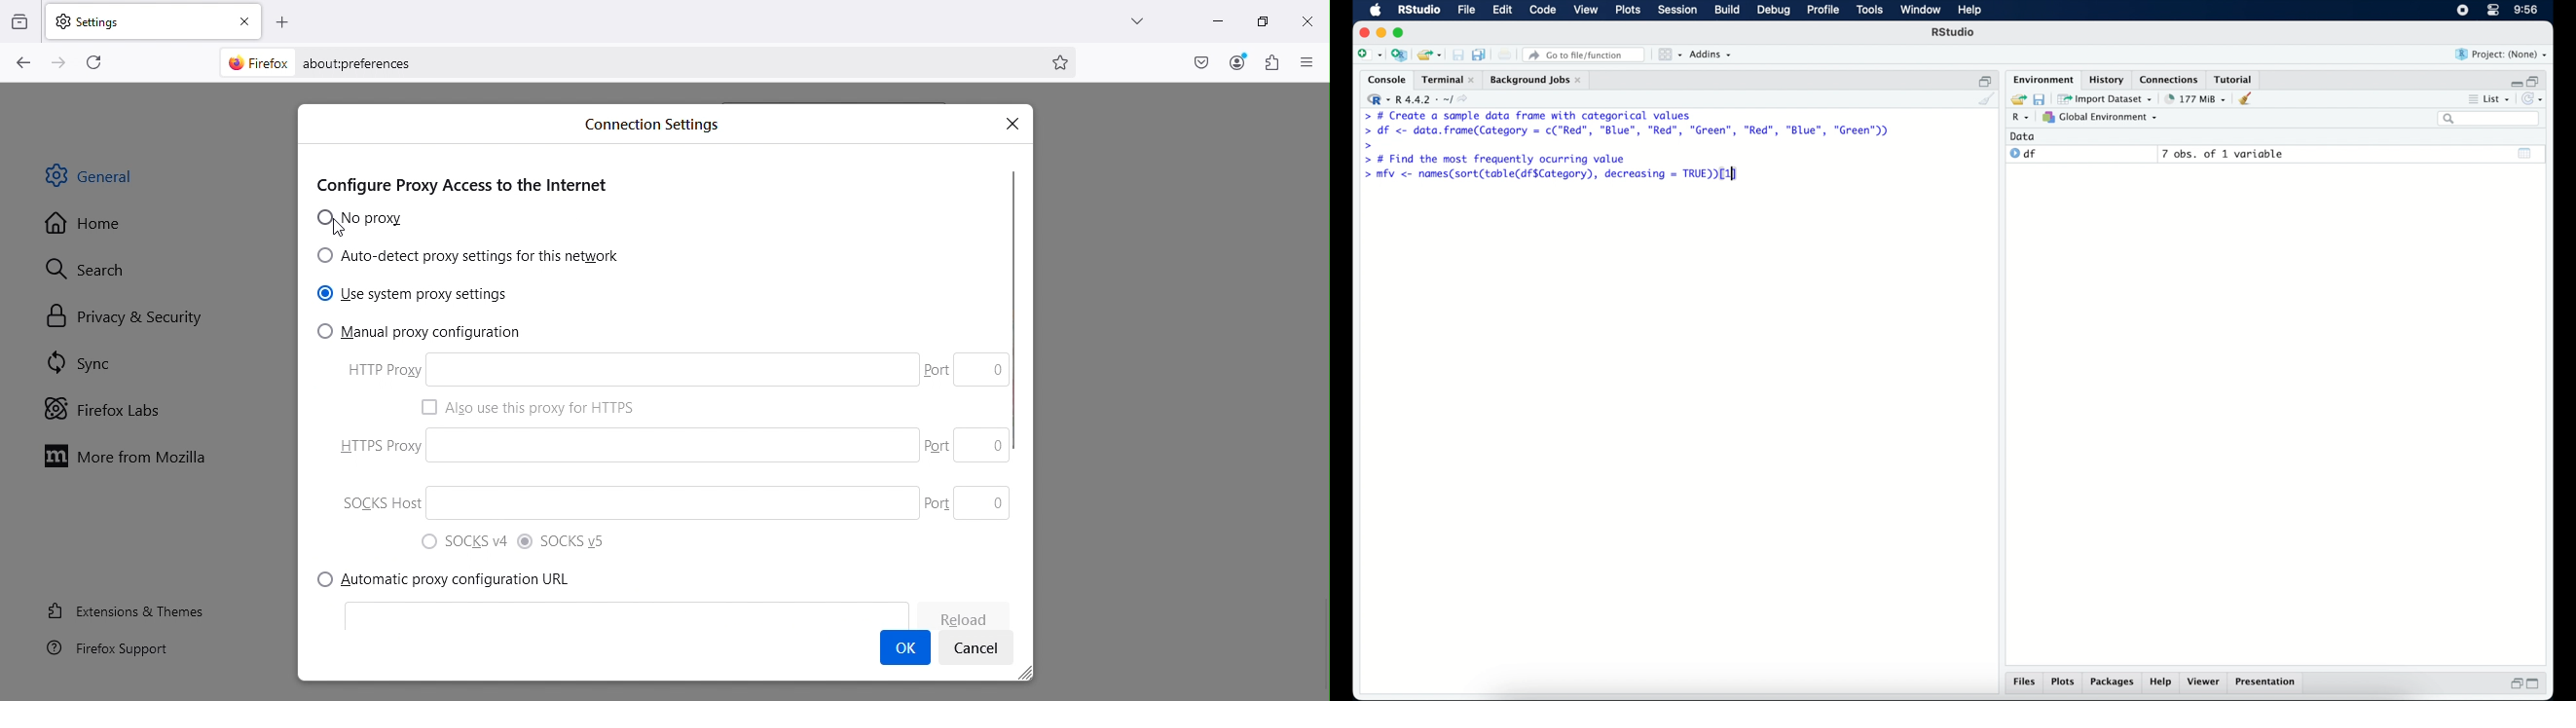 The width and height of the screenshot is (2576, 728). I want to click on macOS , so click(1375, 10).